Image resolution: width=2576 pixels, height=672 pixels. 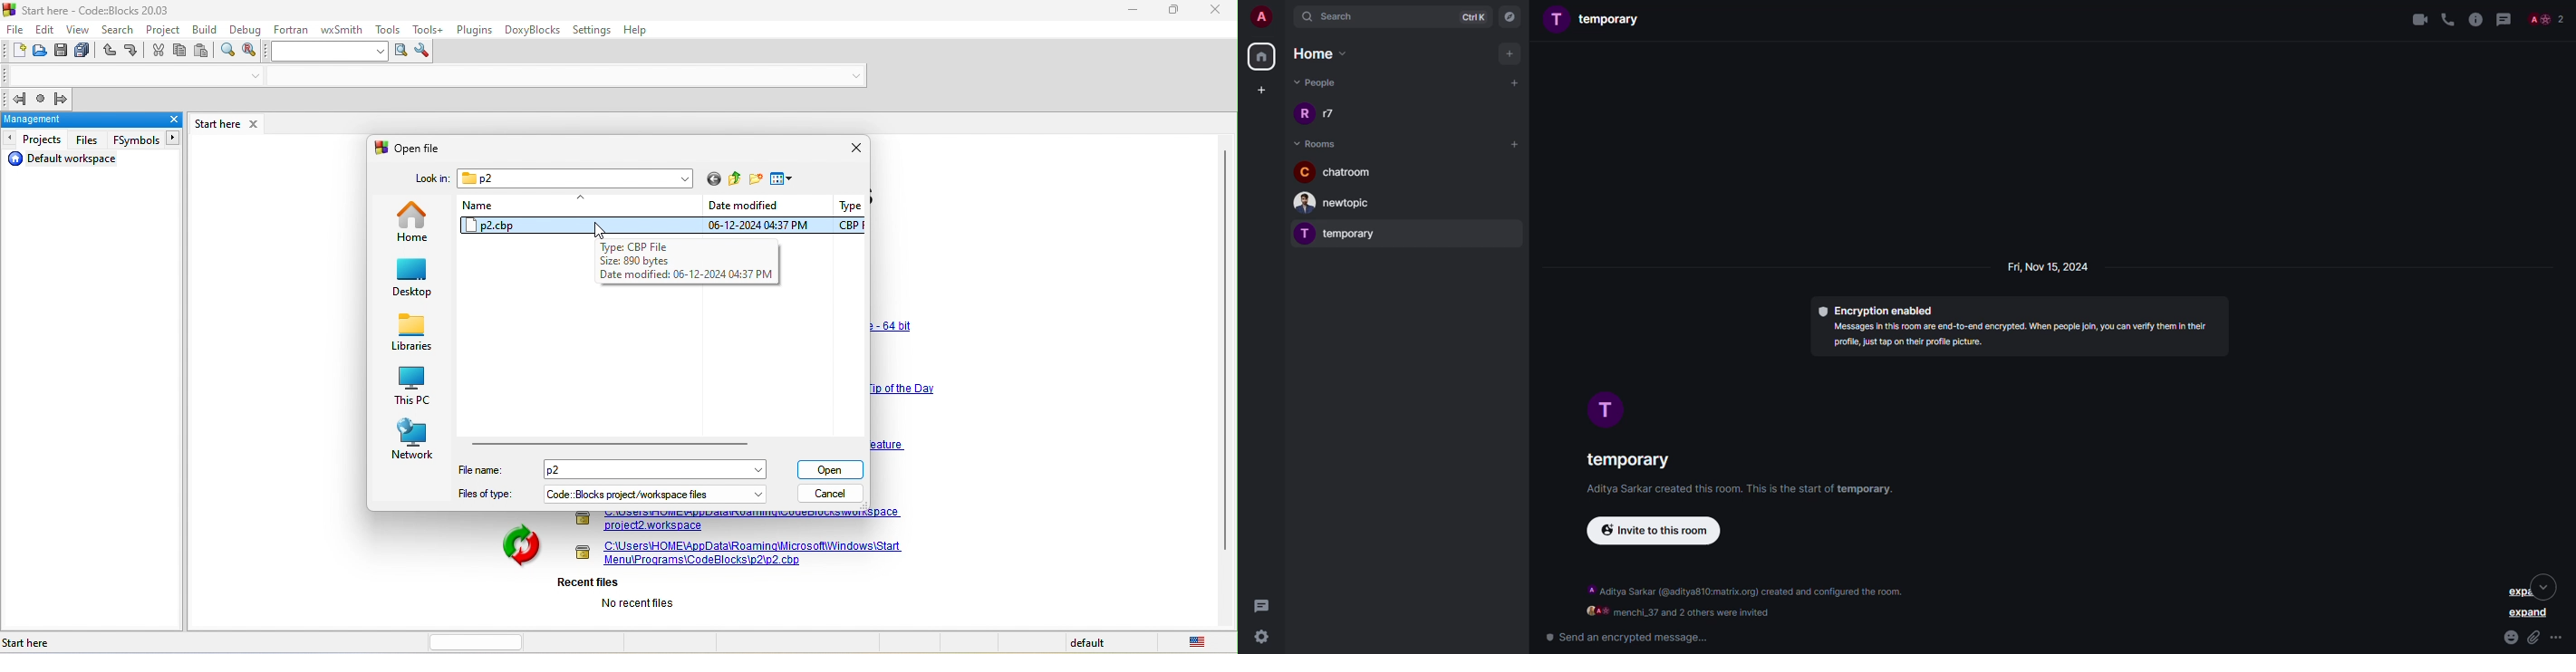 I want to click on debug, so click(x=246, y=31).